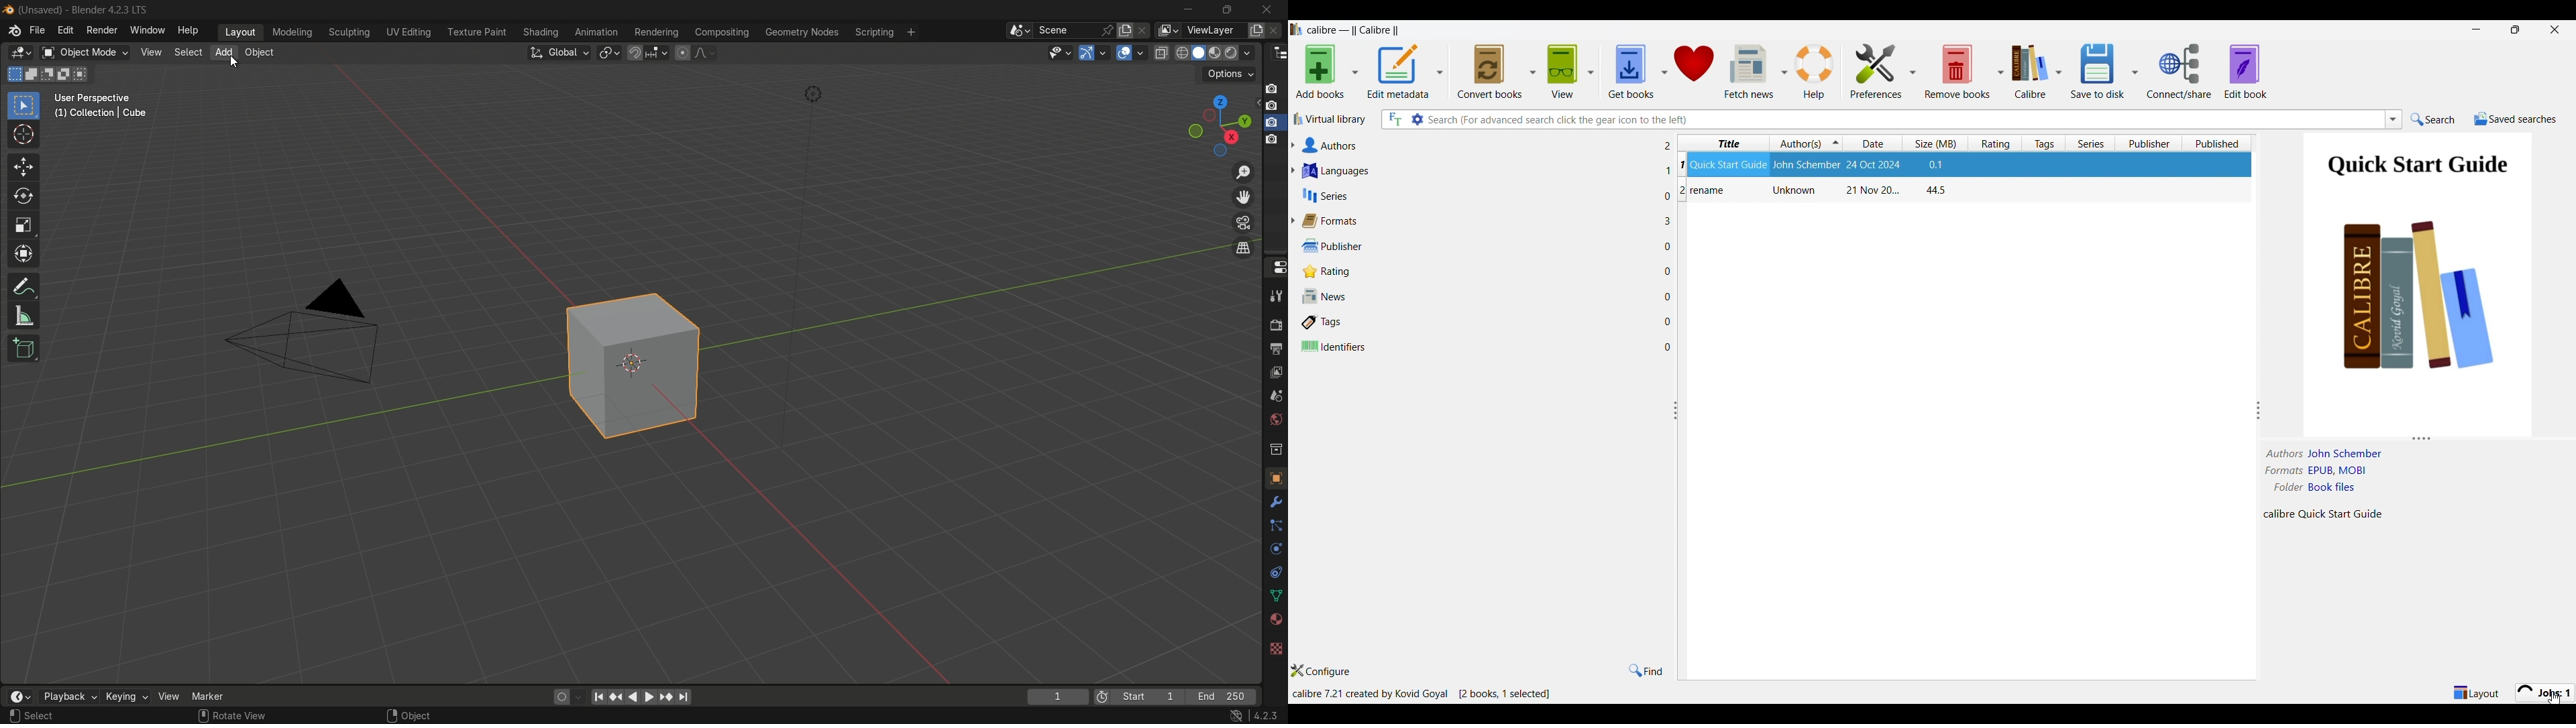  What do you see at coordinates (1479, 247) in the screenshot?
I see `Publisher` at bounding box center [1479, 247].